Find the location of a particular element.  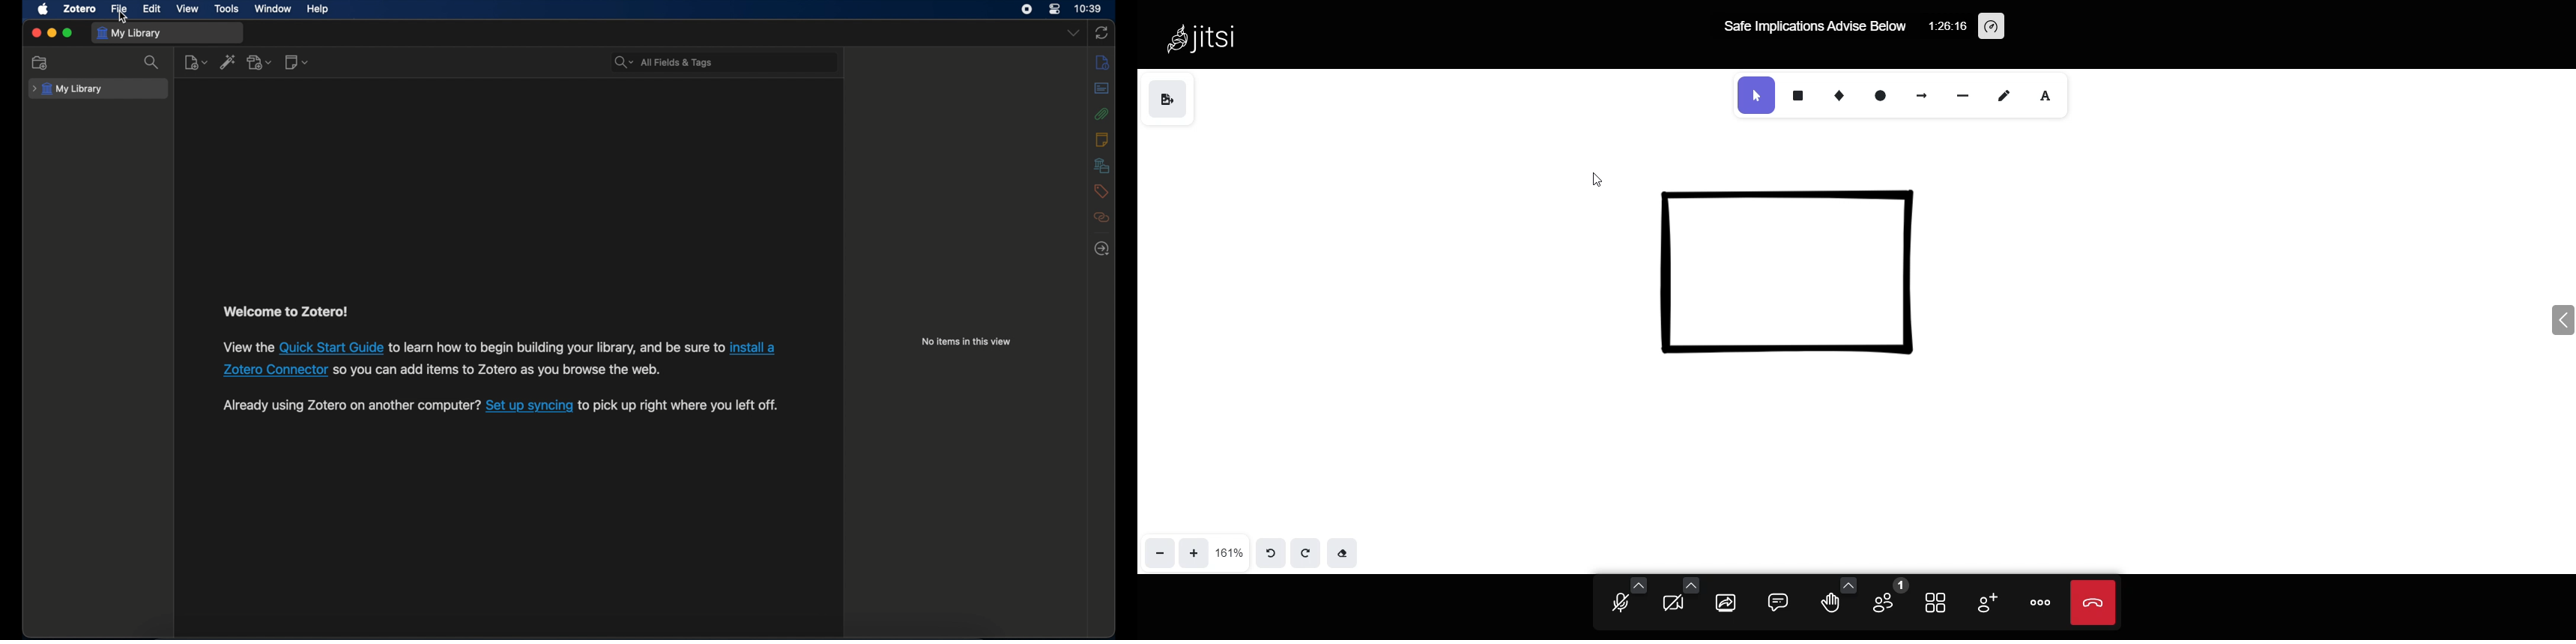

View the is located at coordinates (246, 346).